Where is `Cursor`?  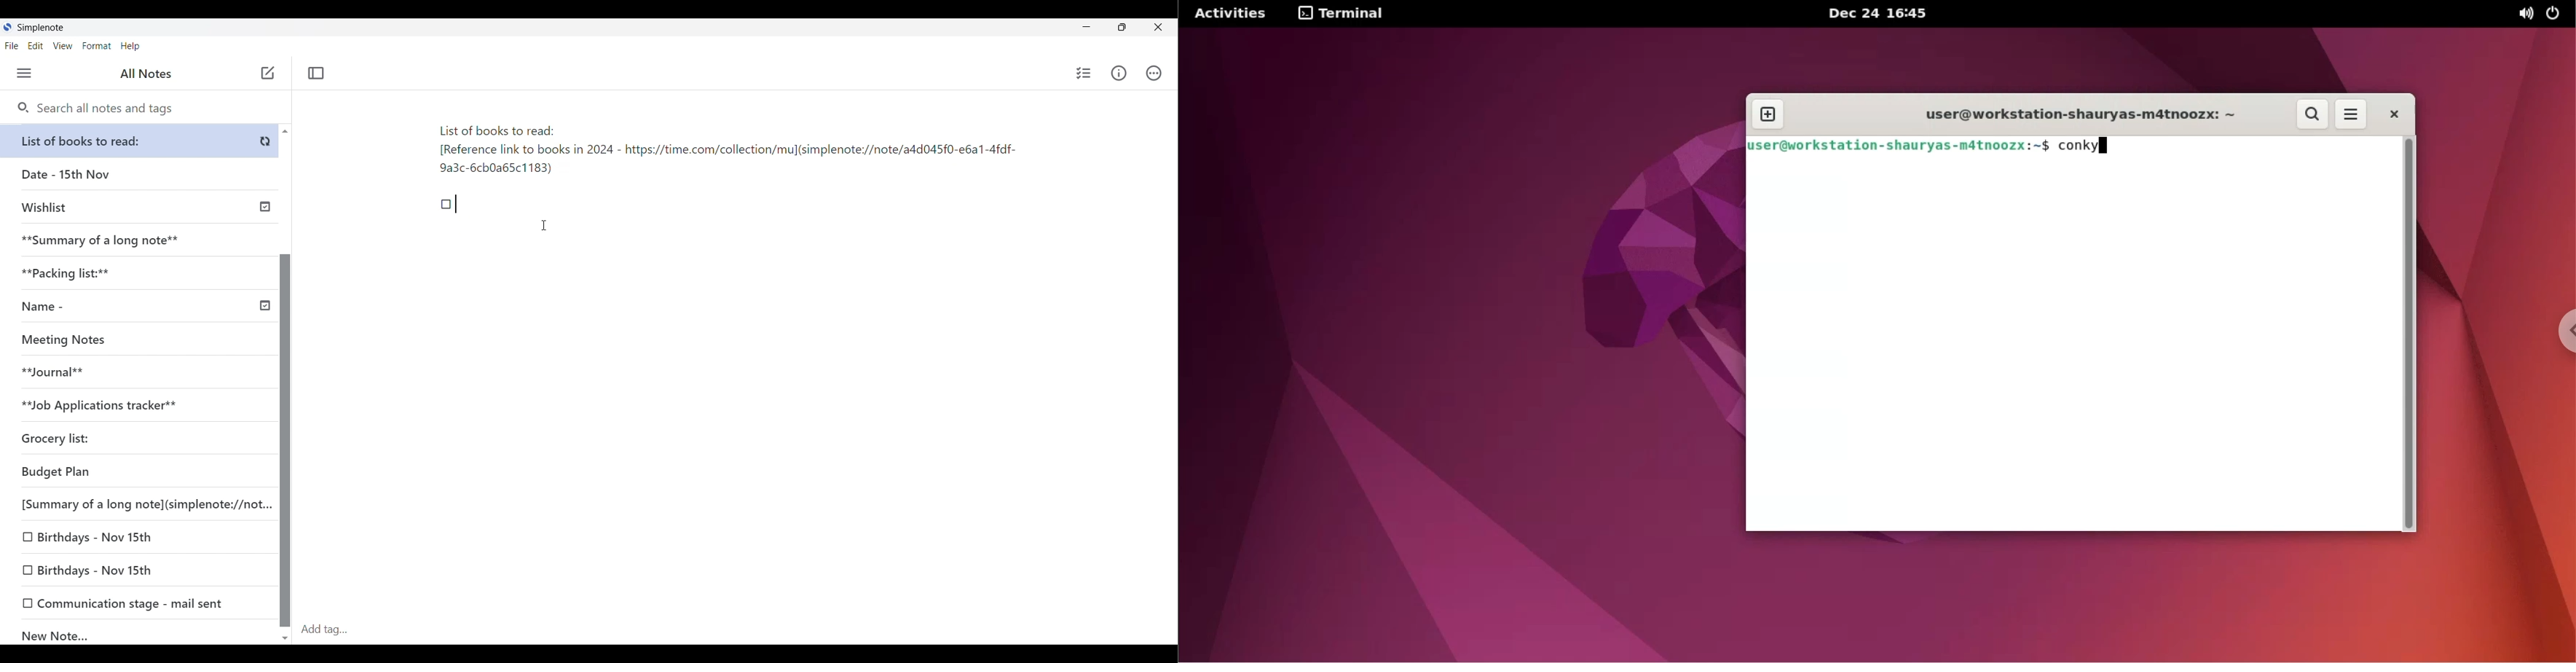 Cursor is located at coordinates (546, 225).